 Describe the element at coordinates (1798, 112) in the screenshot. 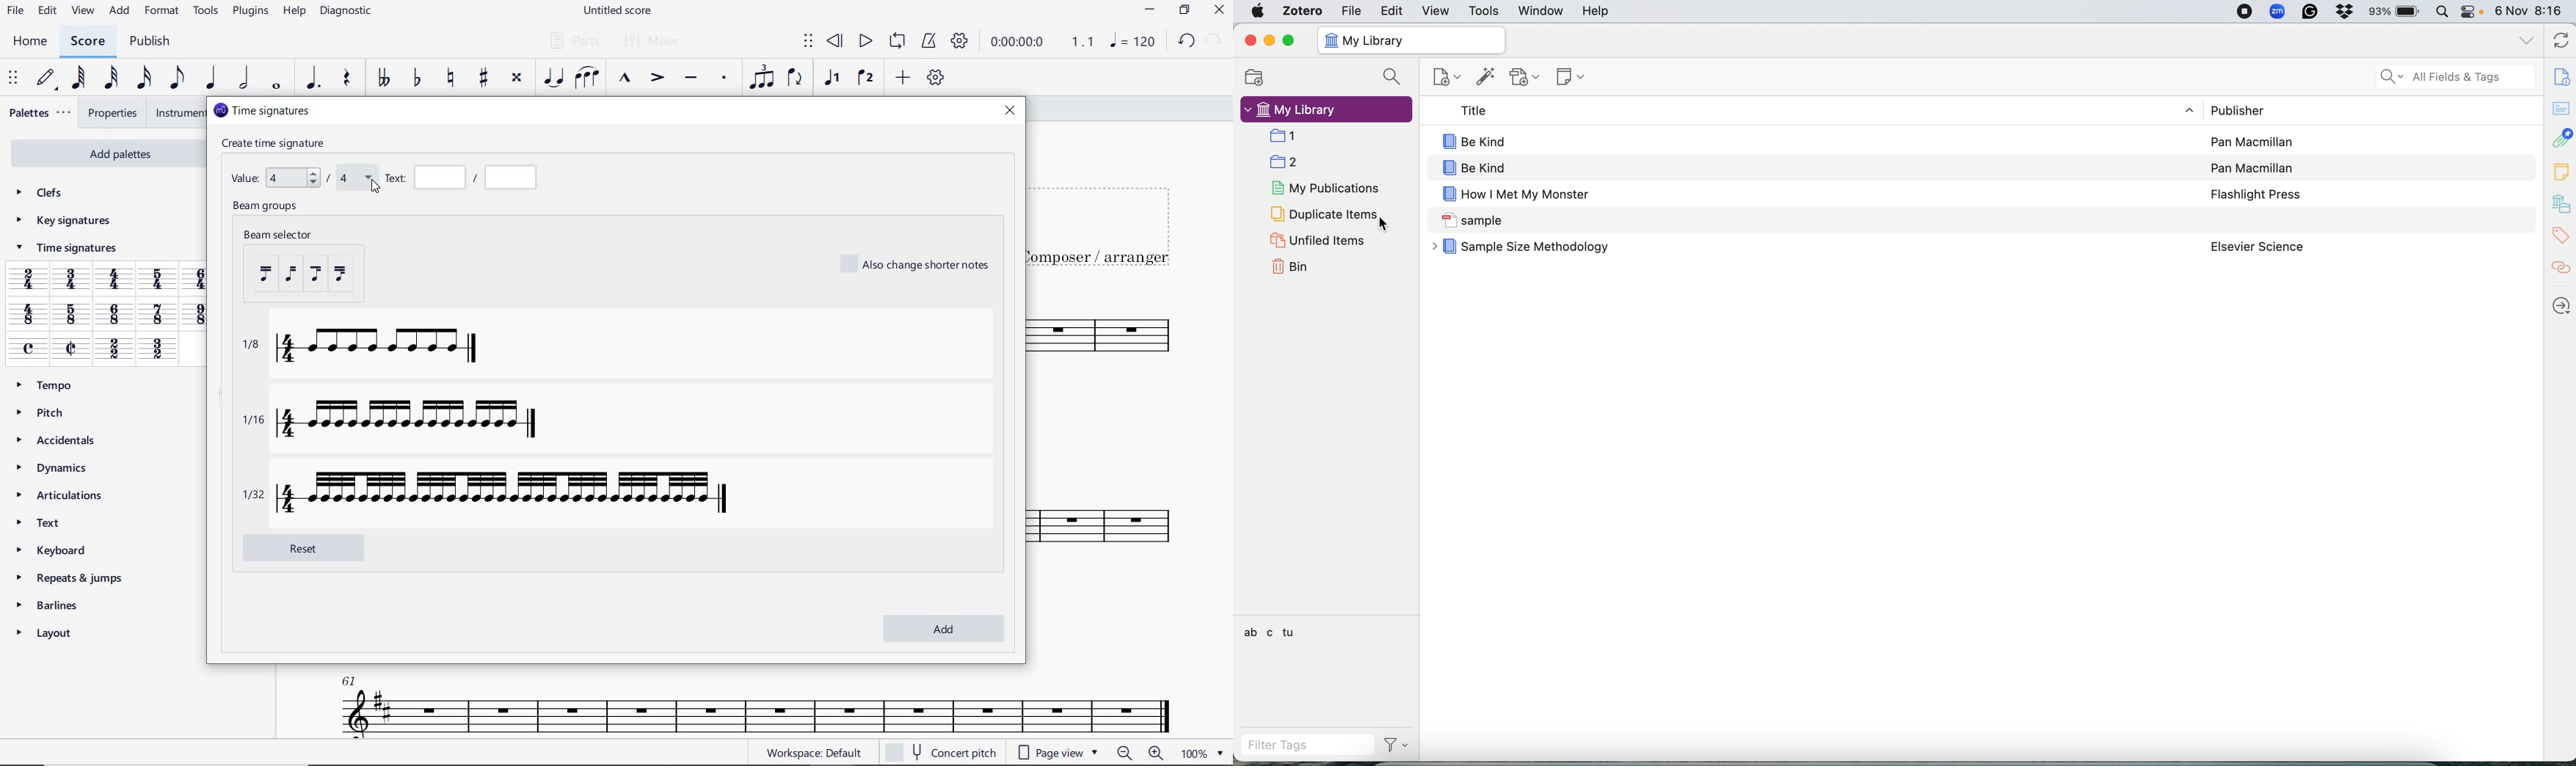

I see `title` at that location.